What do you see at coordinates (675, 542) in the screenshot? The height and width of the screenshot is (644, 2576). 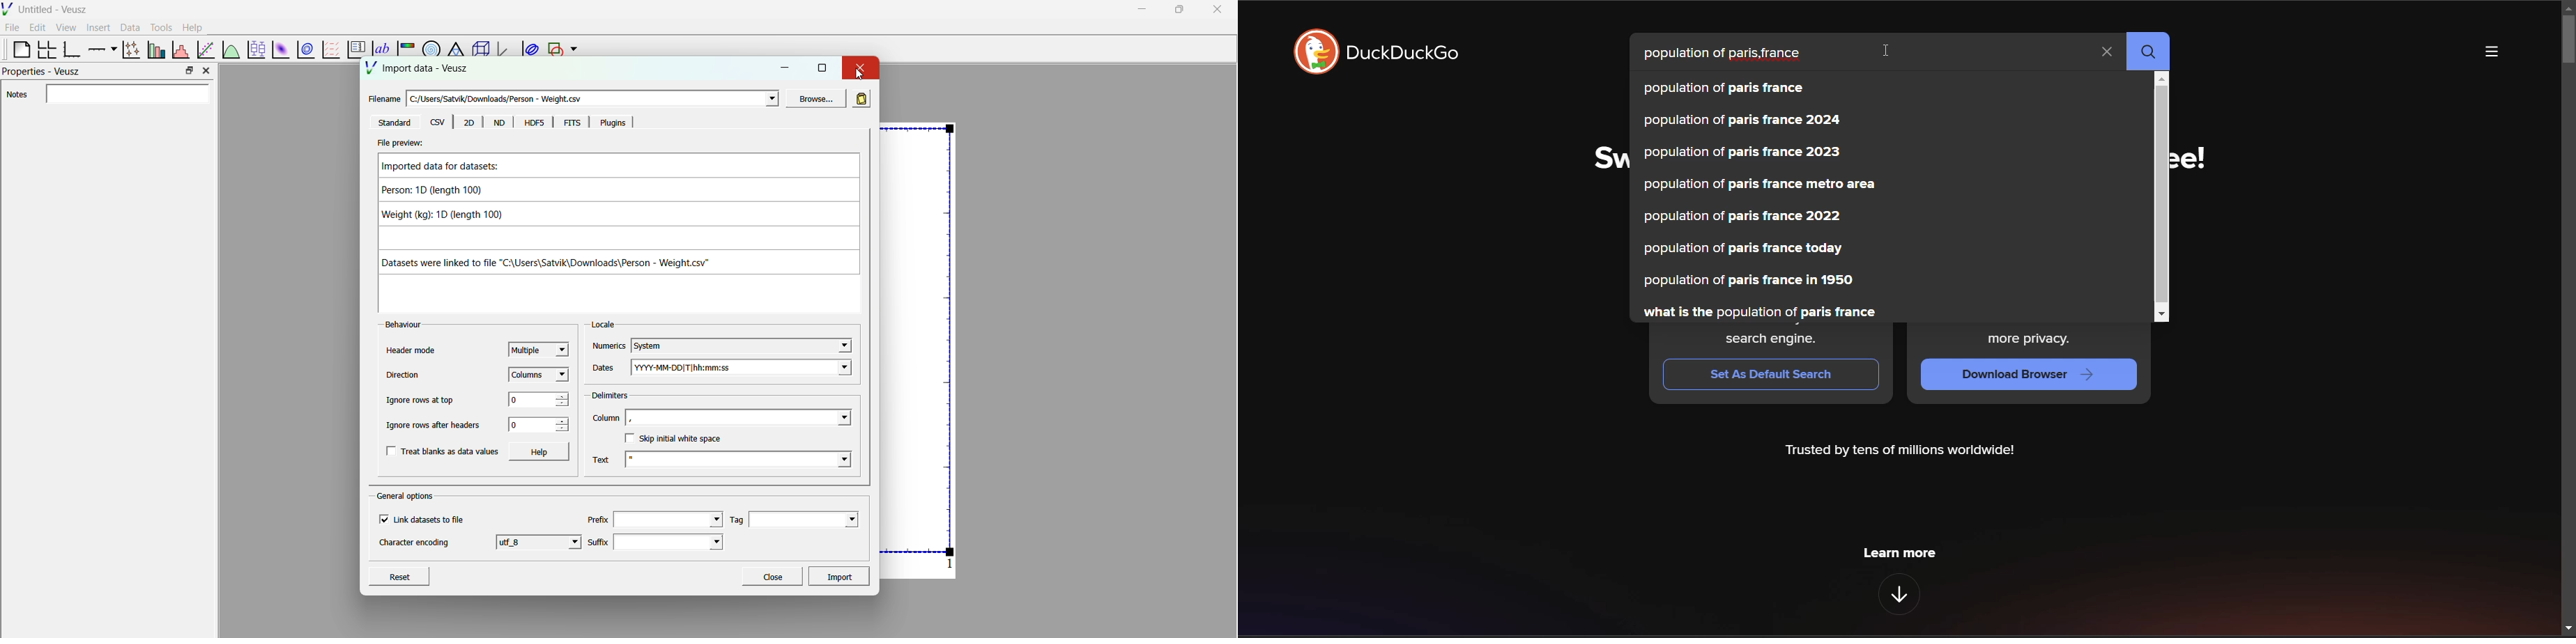 I see `suffix dropdown` at bounding box center [675, 542].